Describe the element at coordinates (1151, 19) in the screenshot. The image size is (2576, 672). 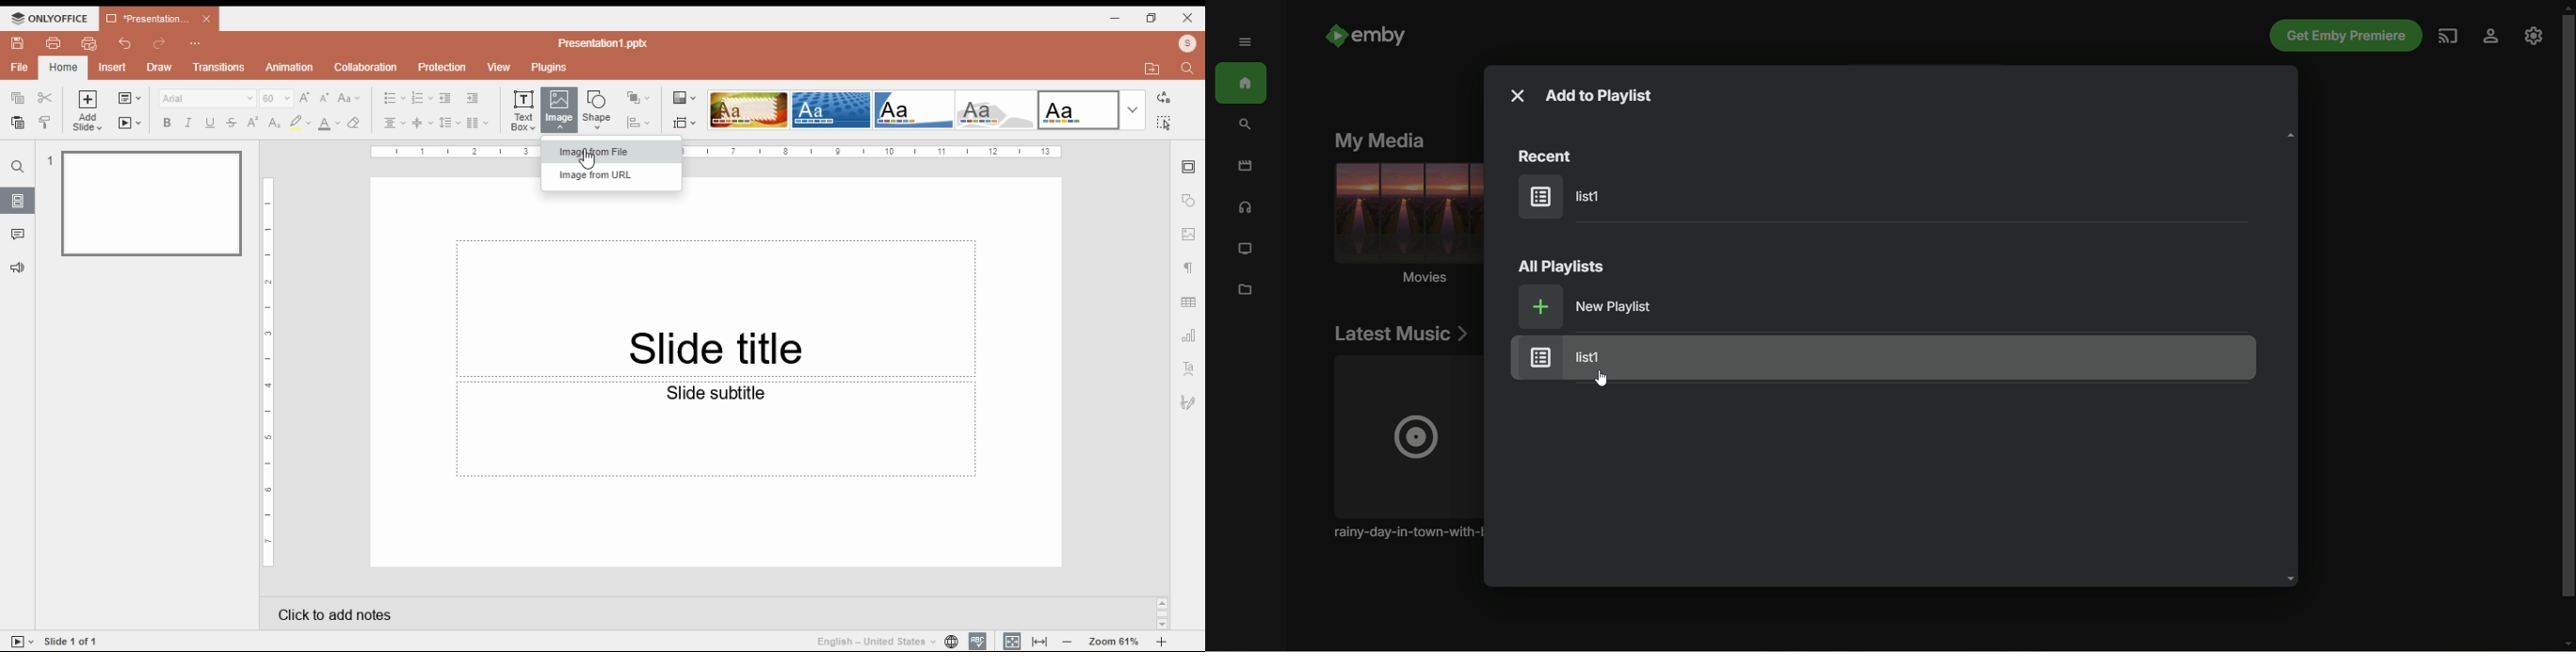
I see `restore` at that location.